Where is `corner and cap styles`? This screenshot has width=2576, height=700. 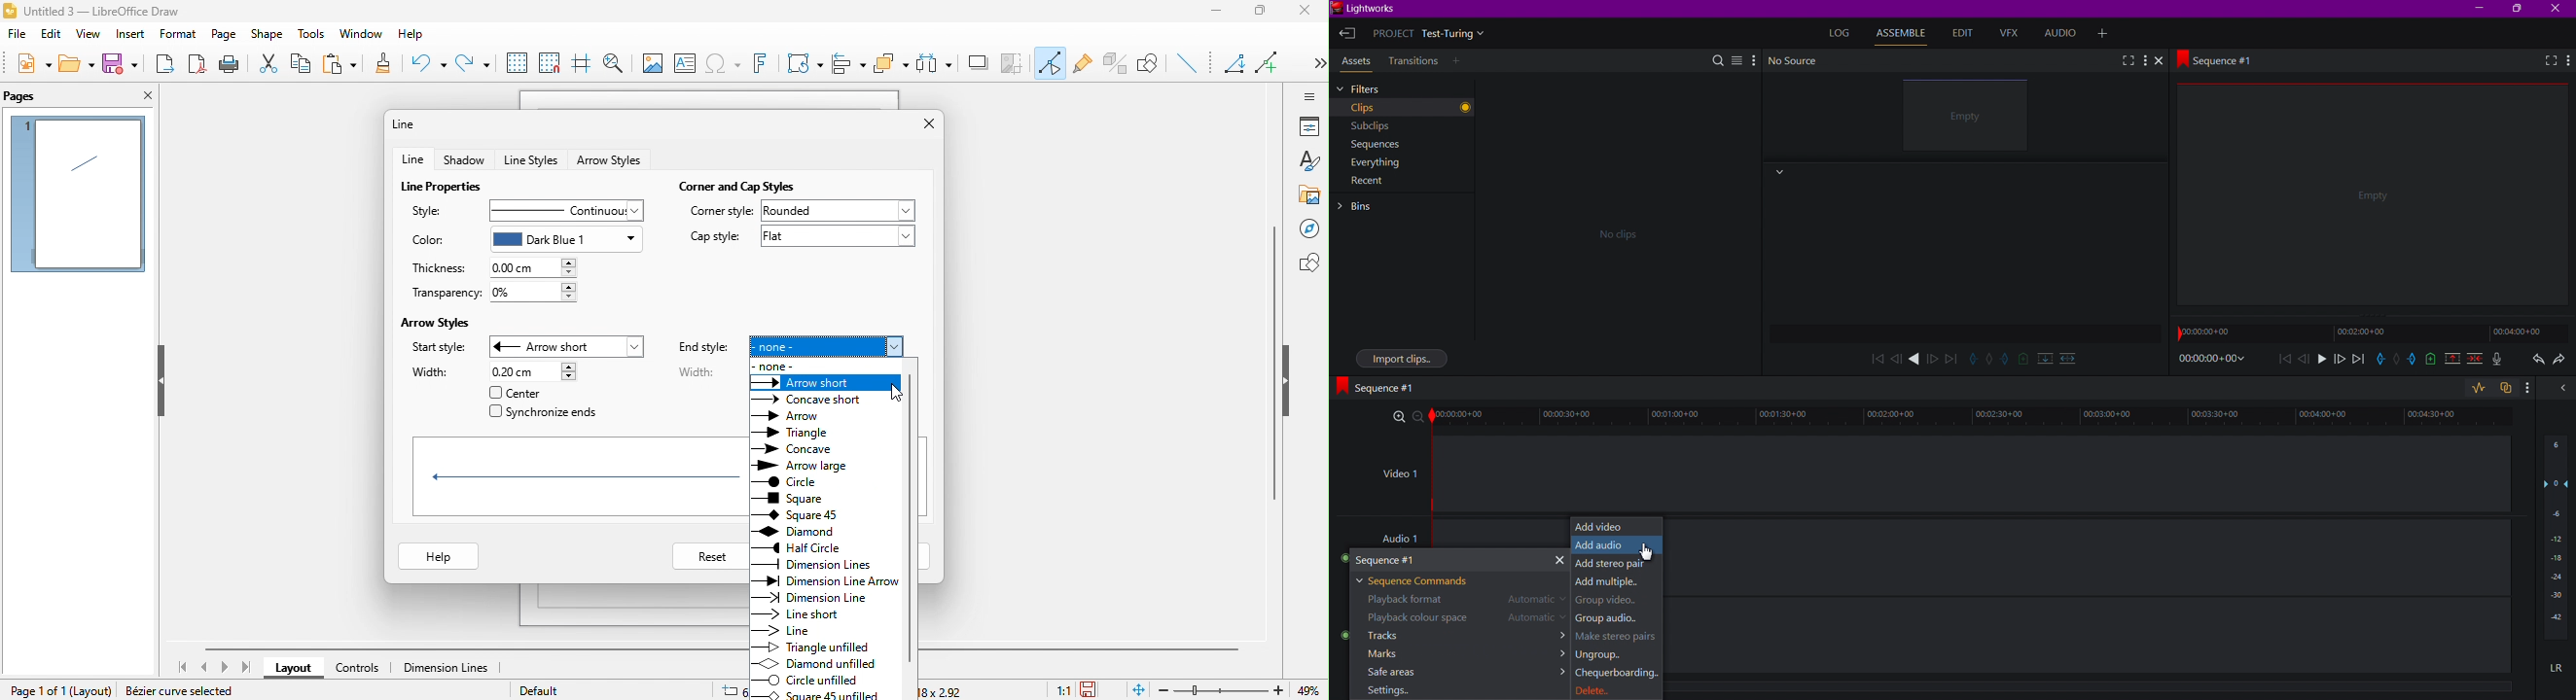 corner and cap styles is located at coordinates (740, 183).